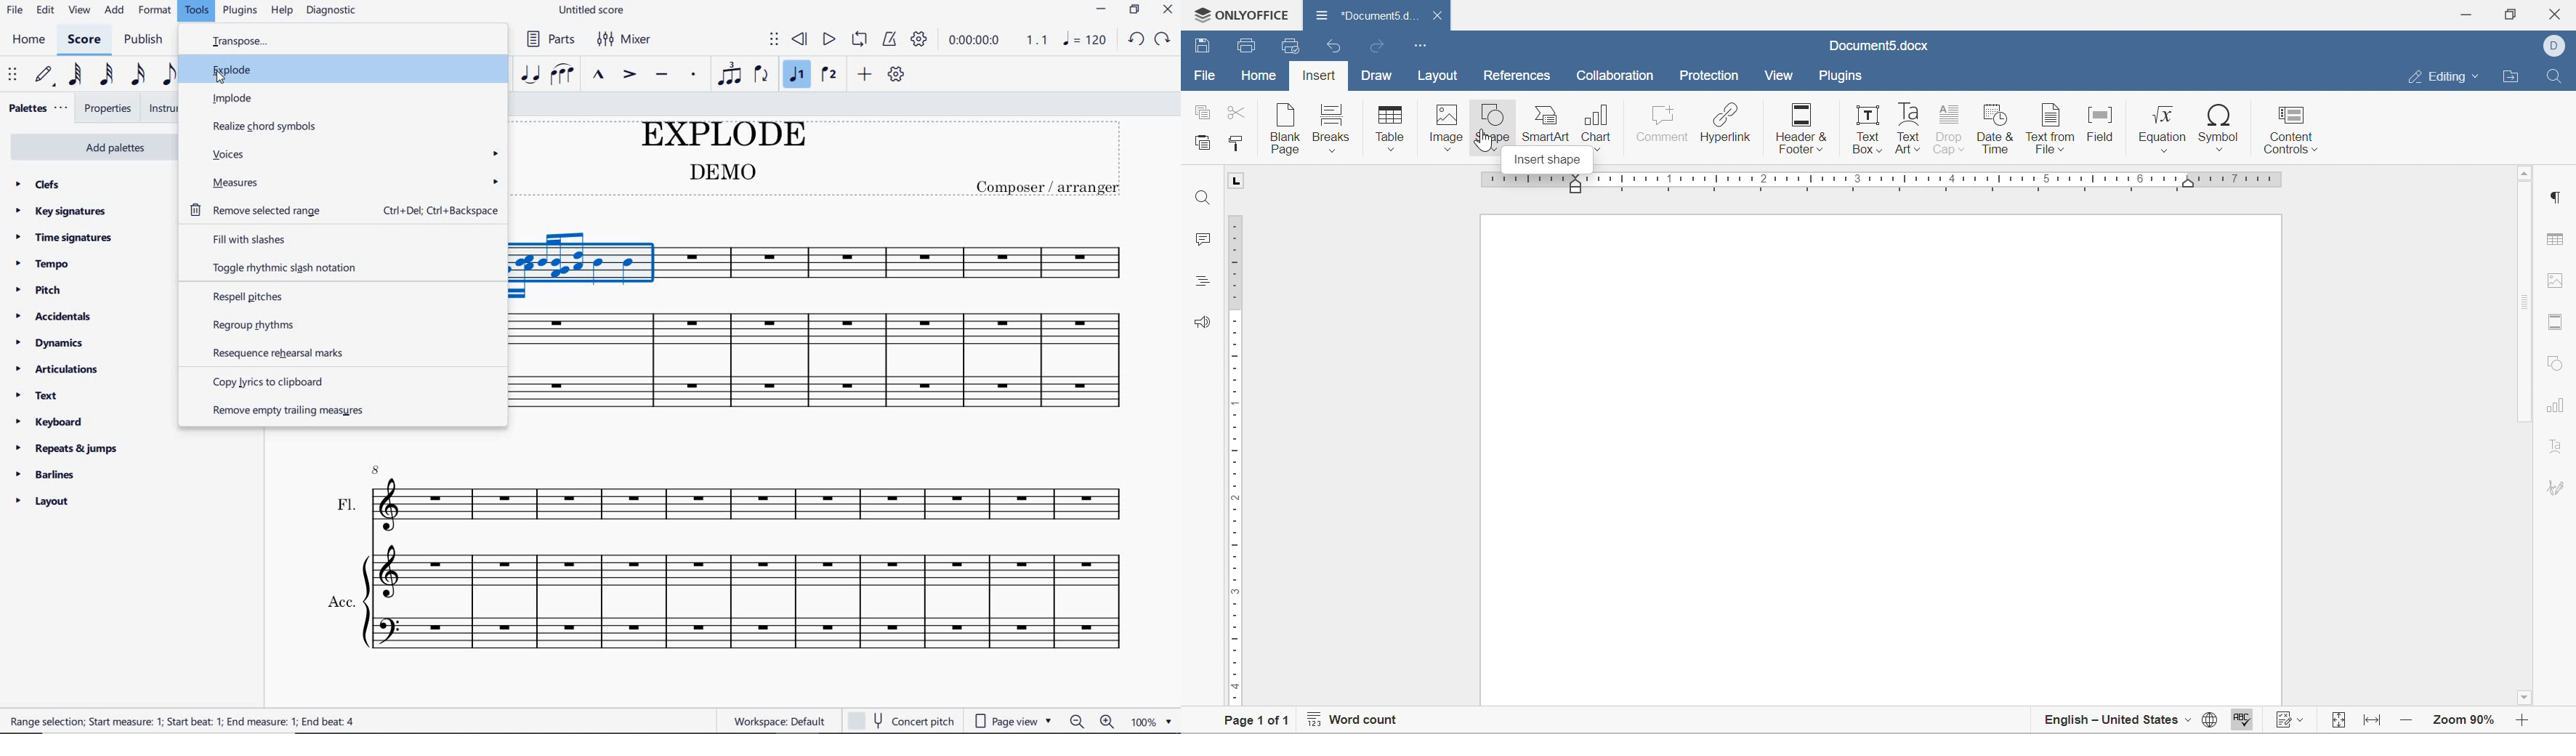 The height and width of the screenshot is (756, 2576). What do you see at coordinates (1389, 128) in the screenshot?
I see `table` at bounding box center [1389, 128].